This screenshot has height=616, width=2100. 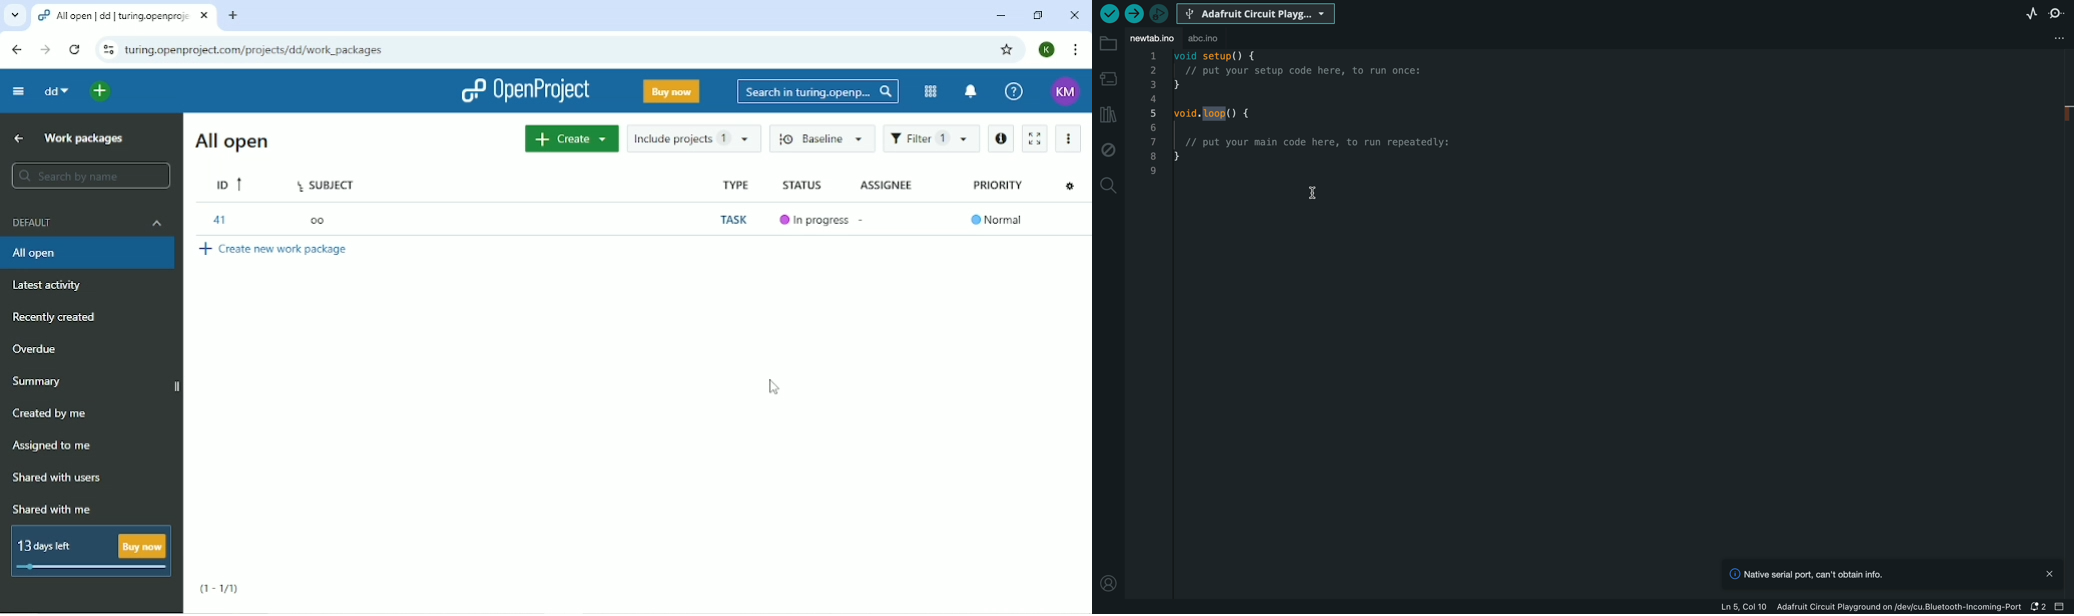 What do you see at coordinates (2056, 13) in the screenshot?
I see `serial monitor` at bounding box center [2056, 13].